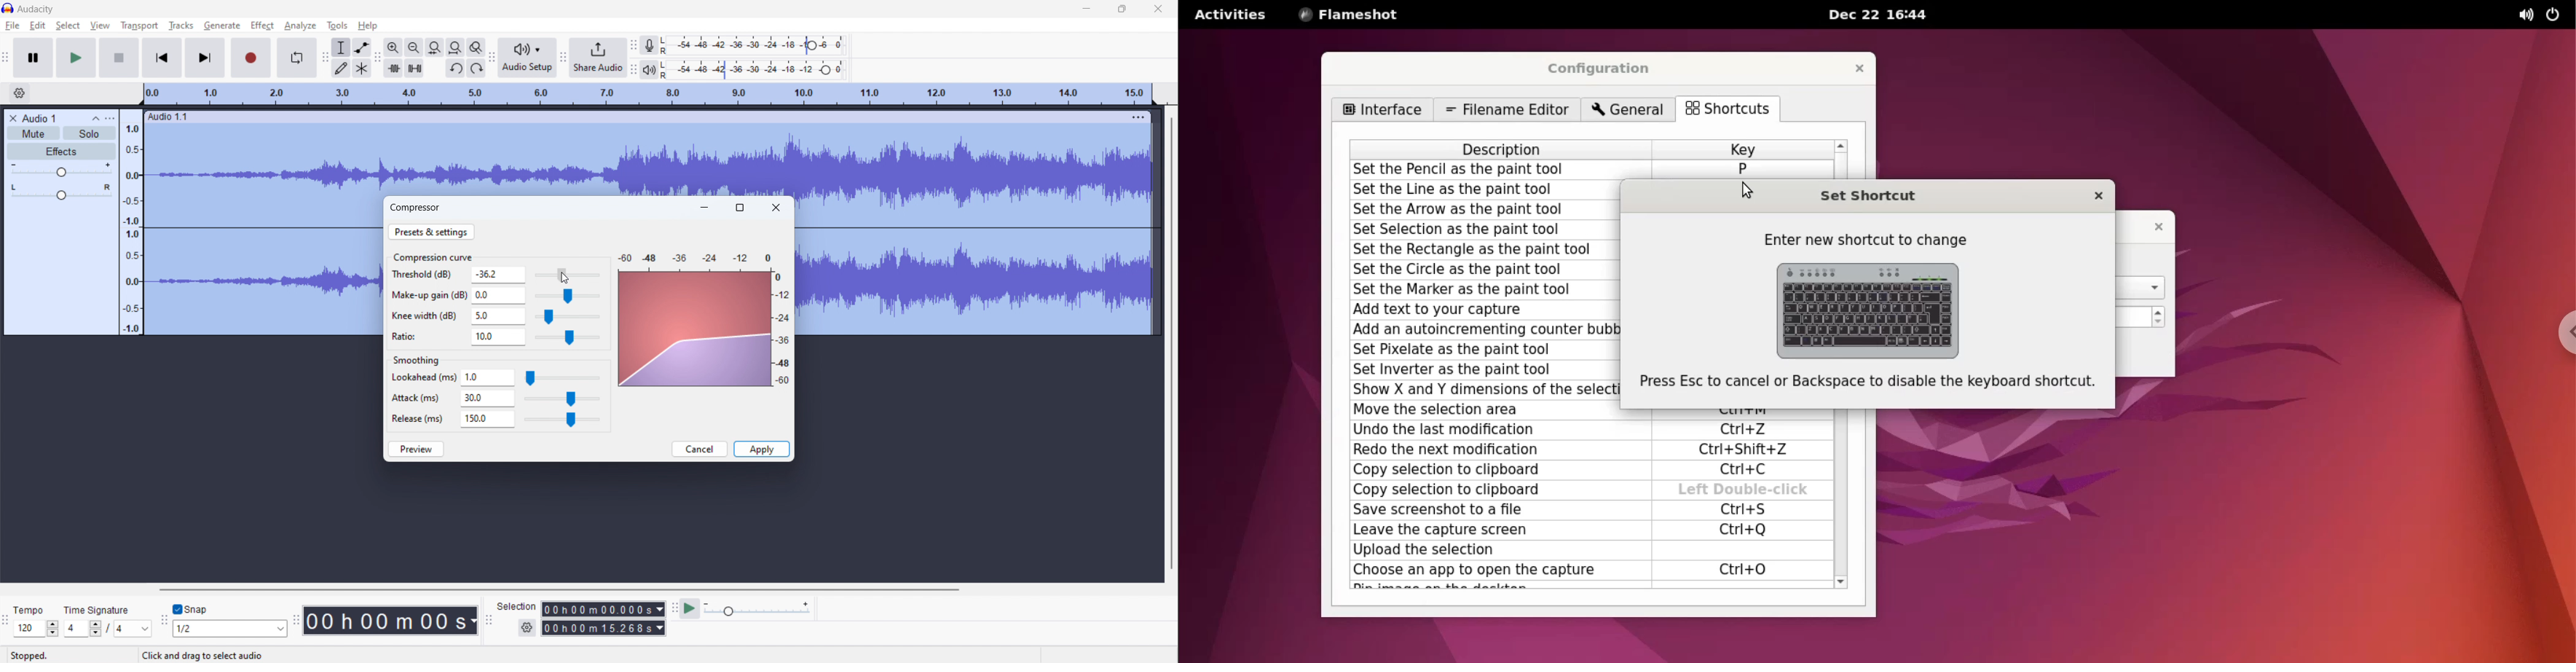 Image resolution: width=2576 pixels, height=672 pixels. I want to click on play at speed toolbar, so click(674, 608).